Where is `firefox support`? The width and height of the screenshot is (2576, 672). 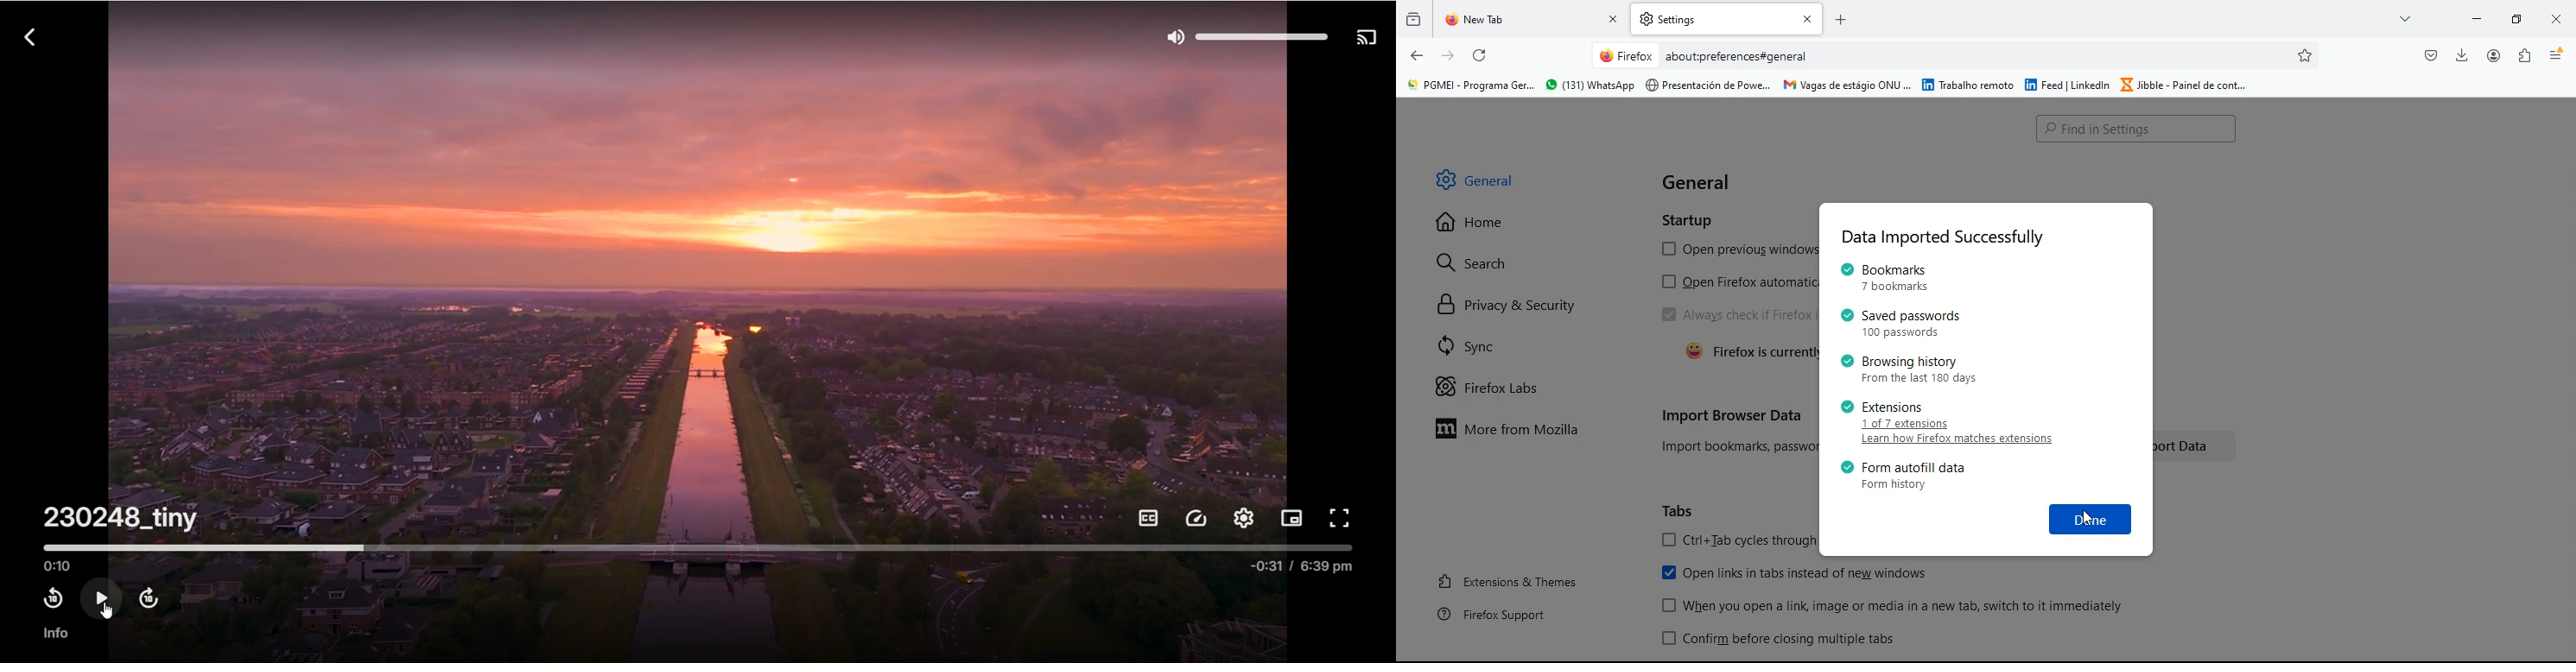
firefox support is located at coordinates (1501, 614).